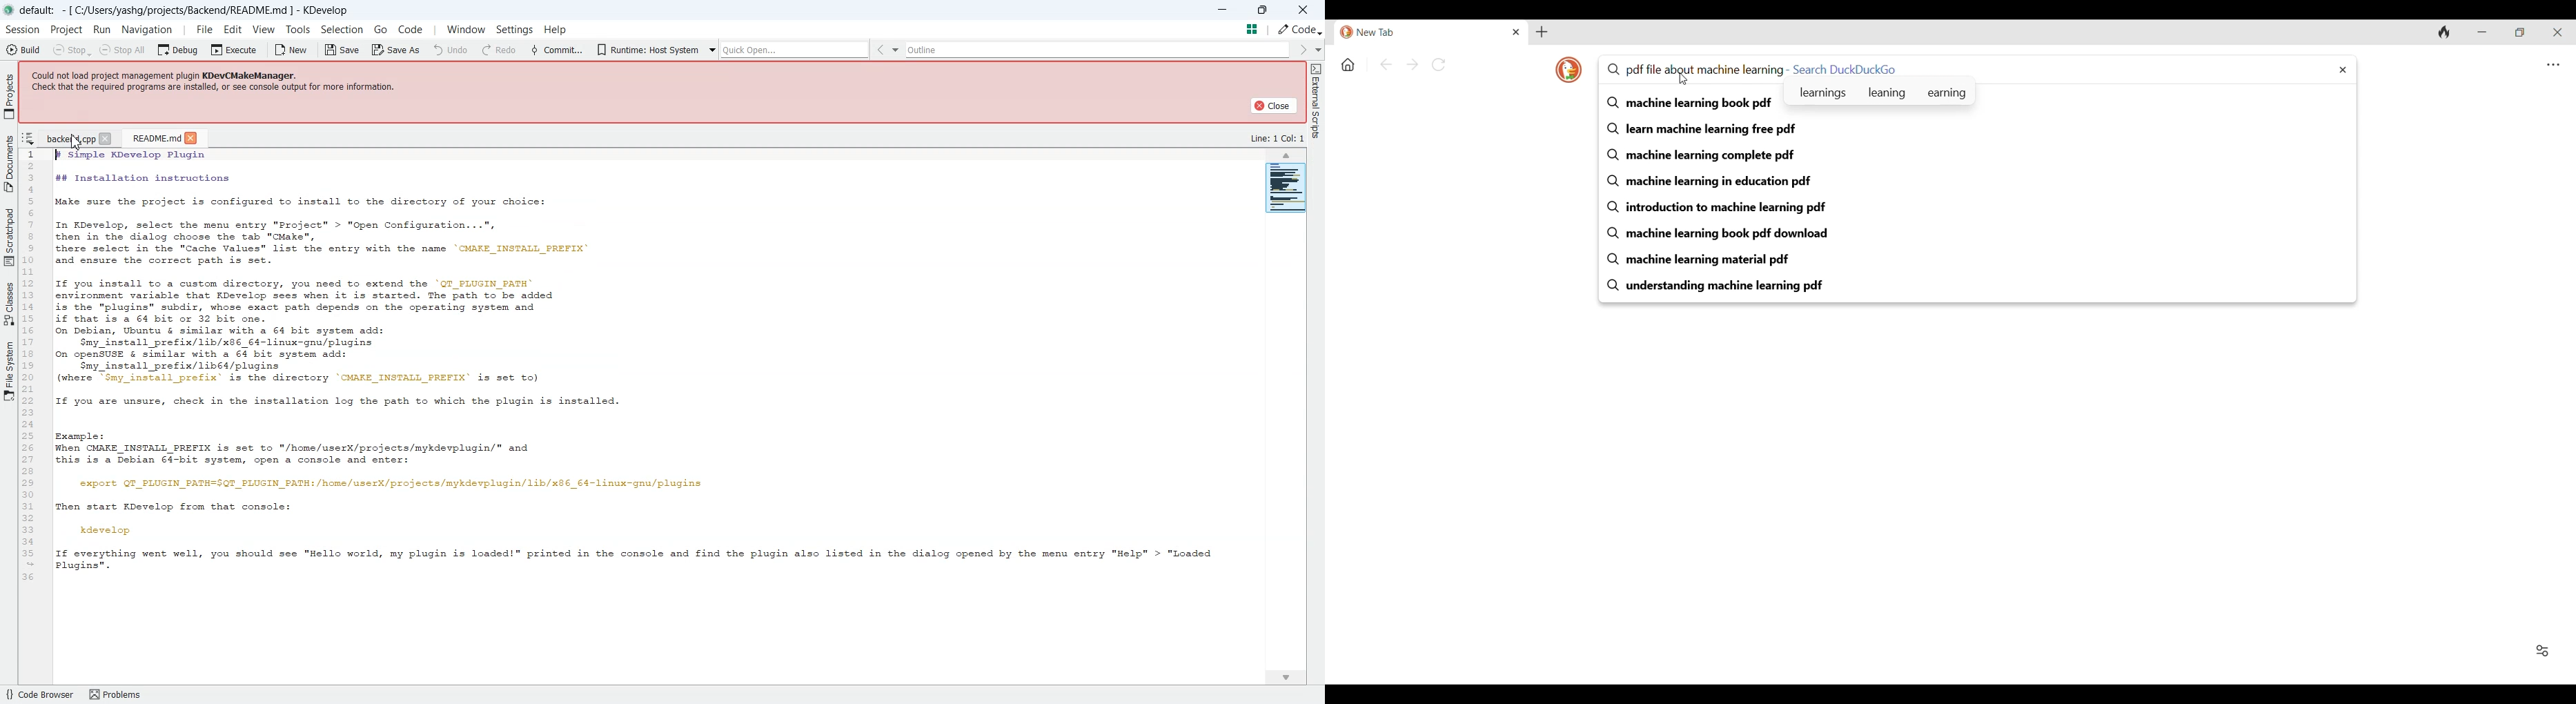  Describe the element at coordinates (2445, 32) in the screenshot. I see `Clear browsing history` at that location.